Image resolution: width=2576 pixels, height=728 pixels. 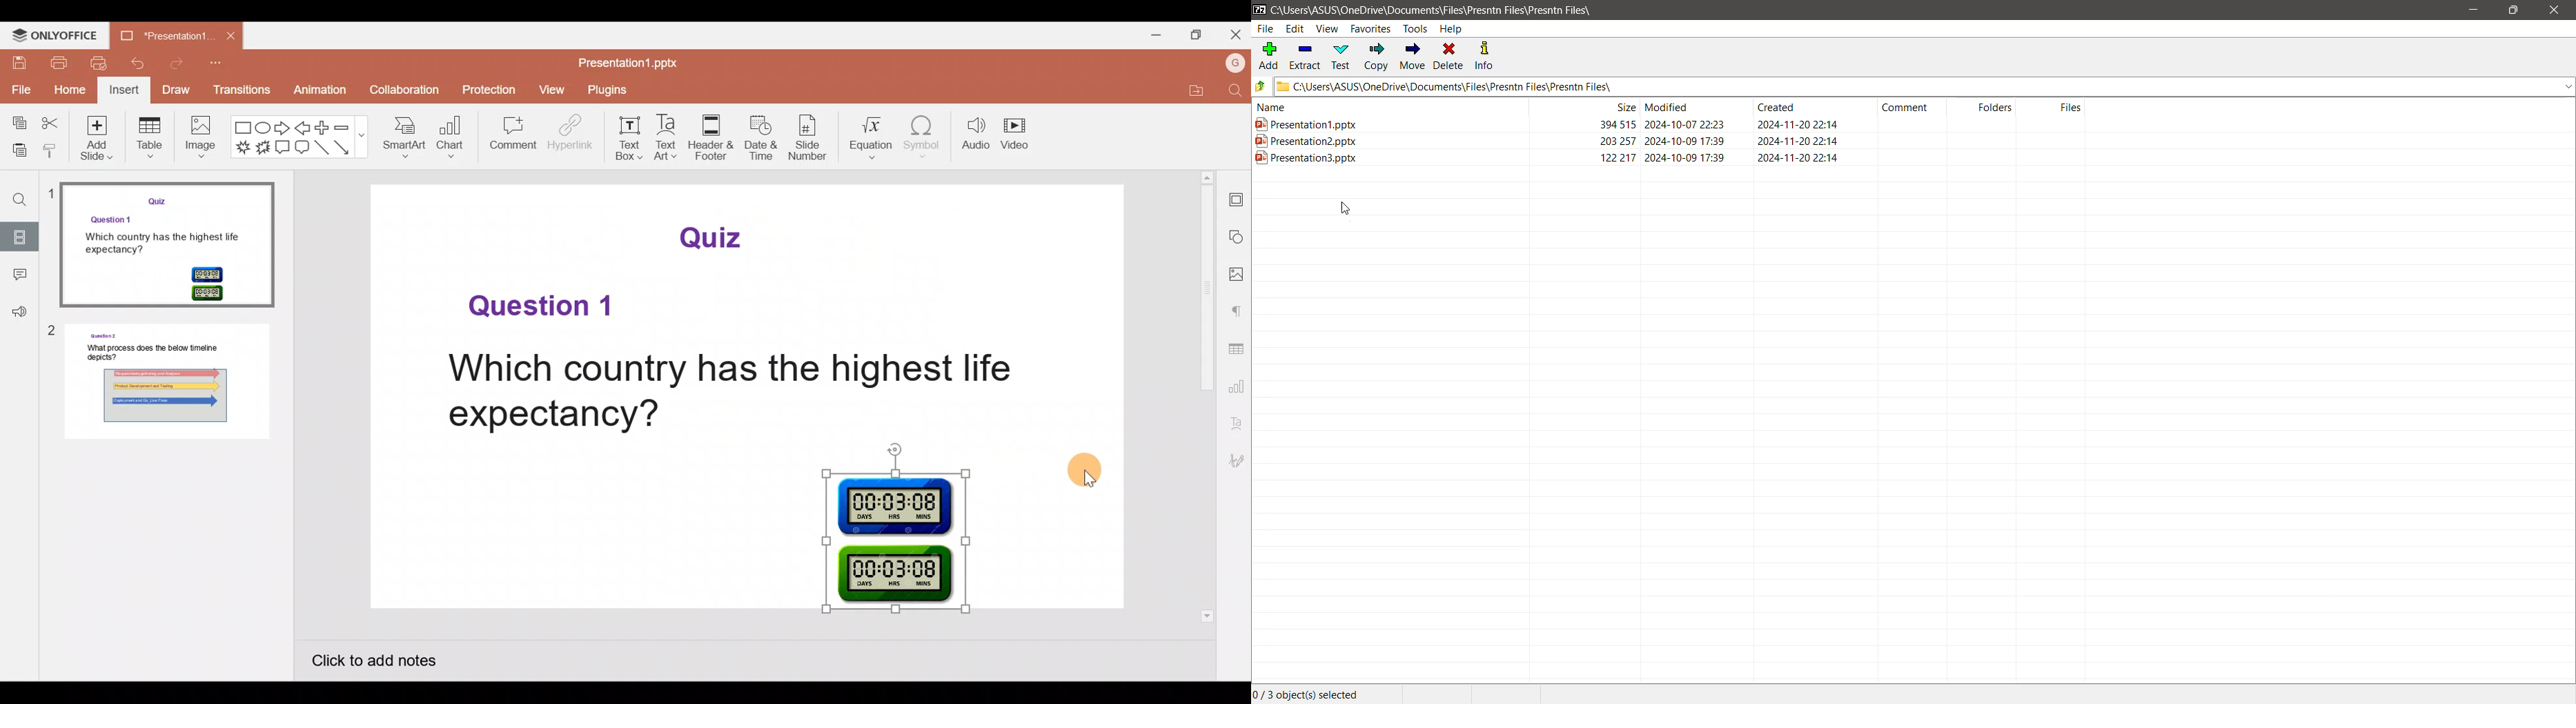 What do you see at coordinates (185, 61) in the screenshot?
I see `Redo` at bounding box center [185, 61].